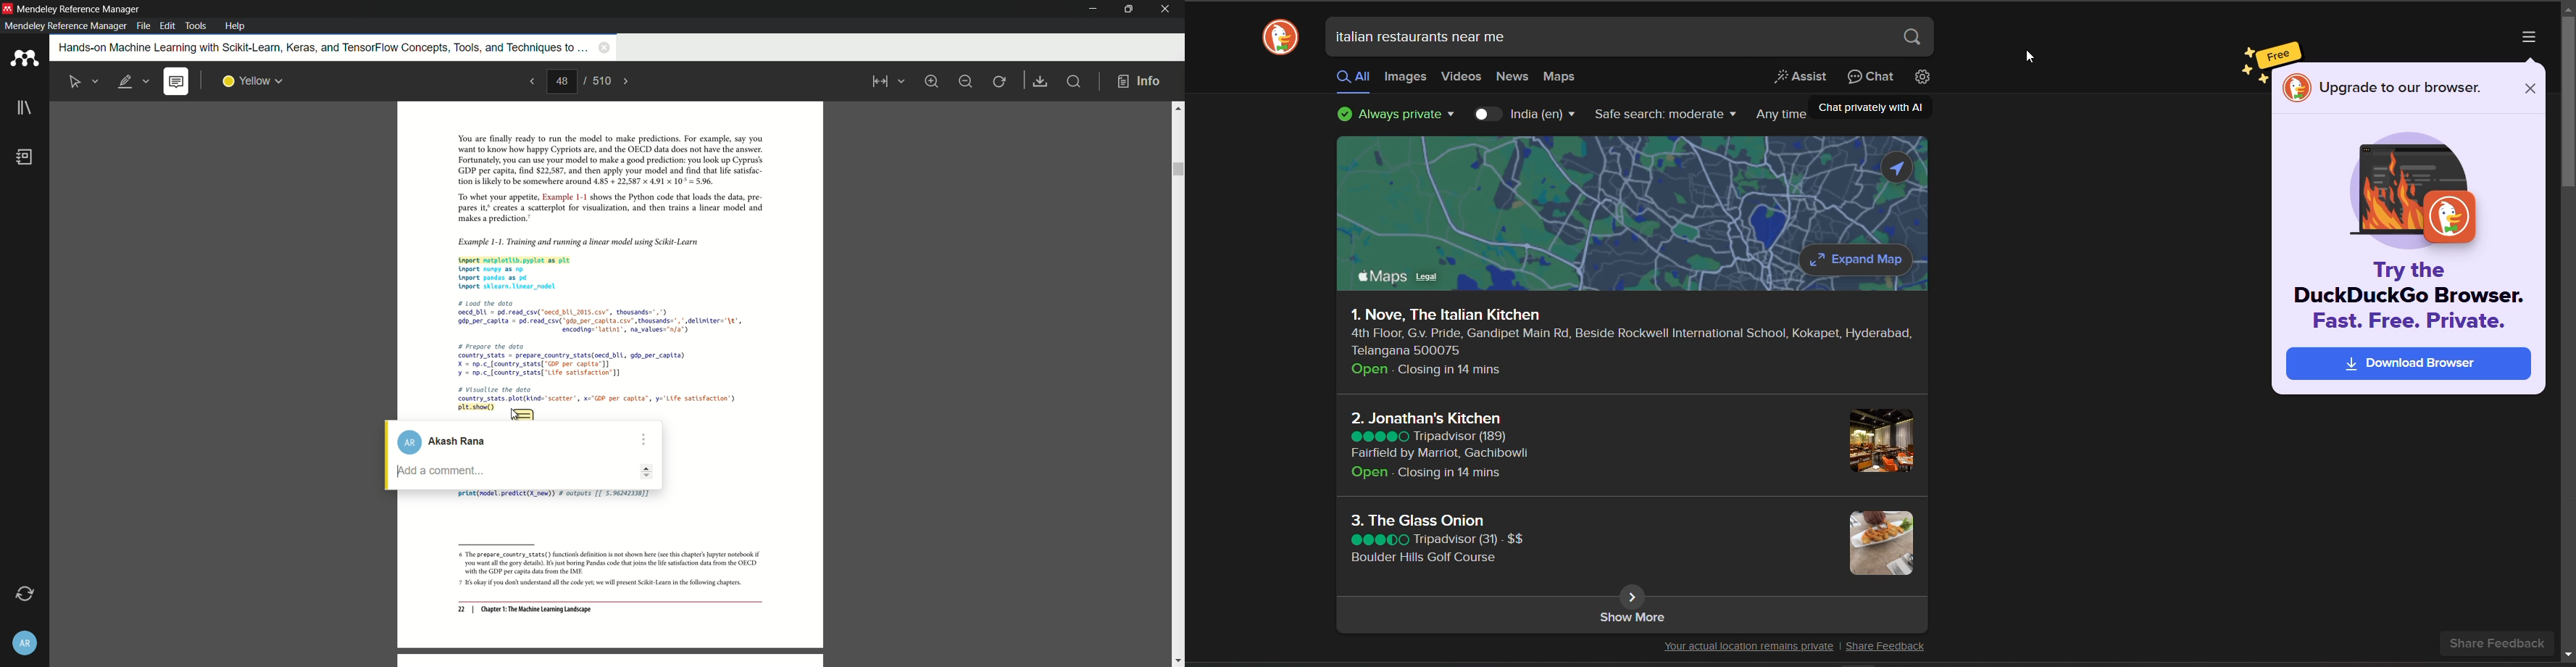 The height and width of the screenshot is (672, 2576). I want to click on country toggle key, so click(1488, 114).